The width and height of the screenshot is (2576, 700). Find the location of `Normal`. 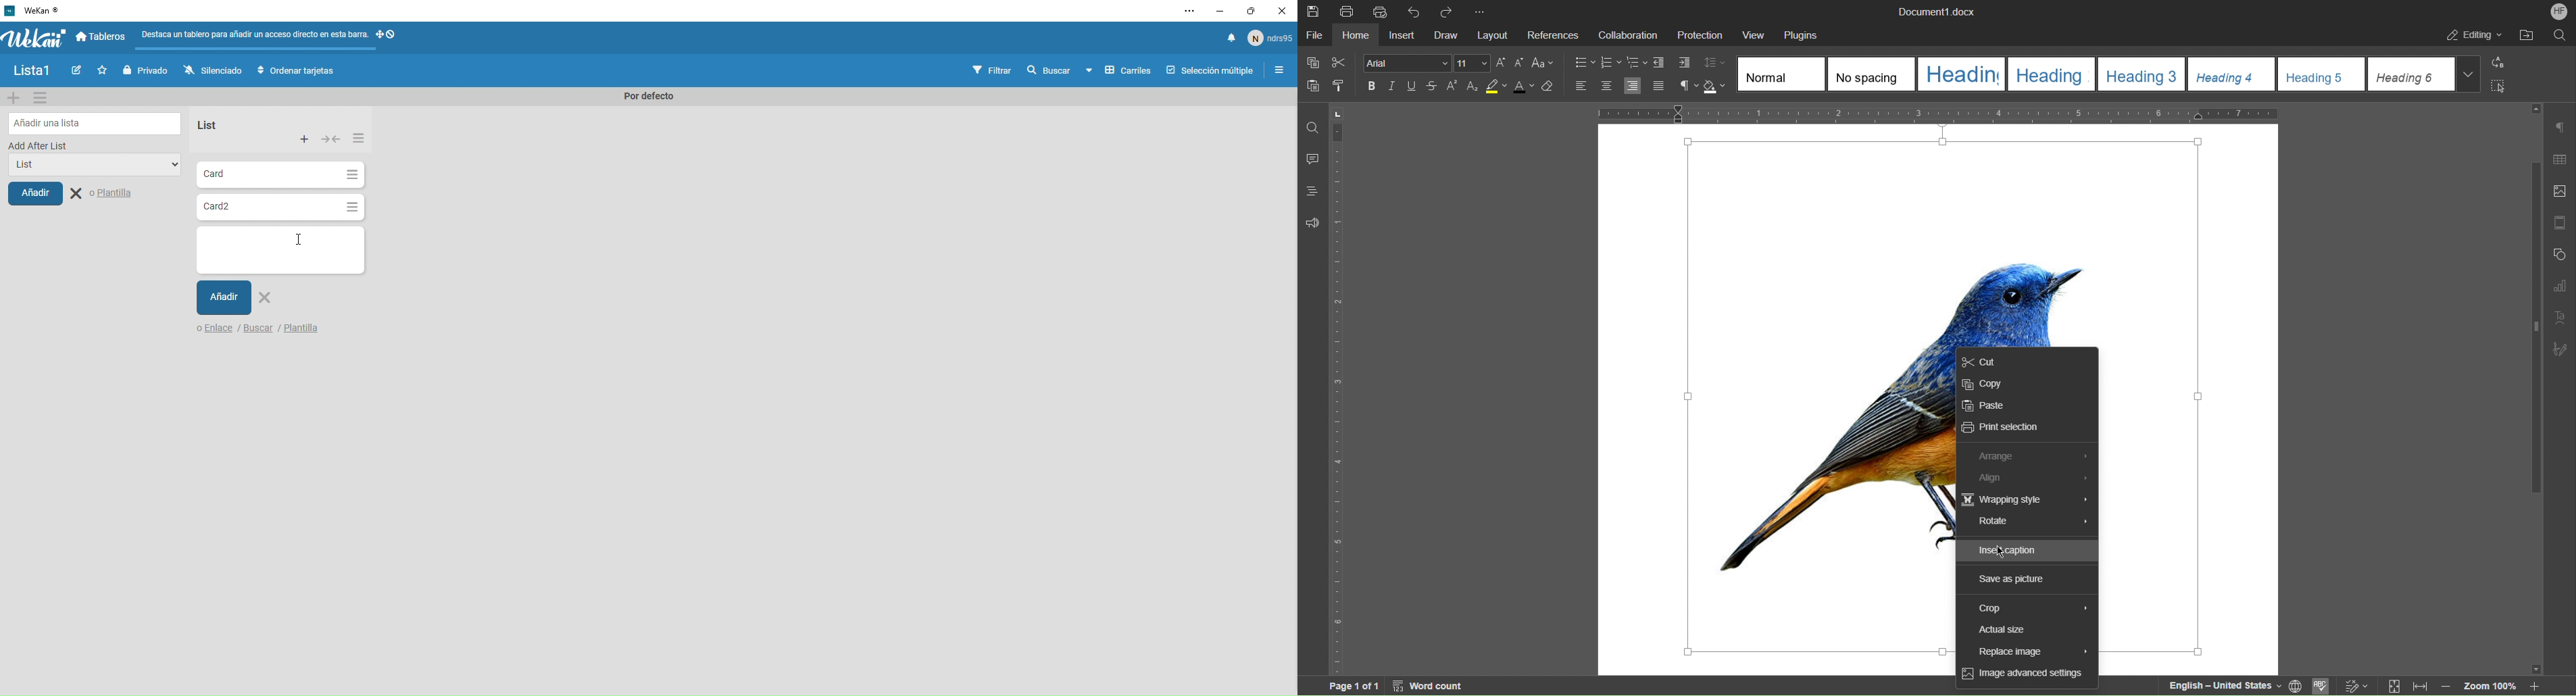

Normal is located at coordinates (1782, 73).